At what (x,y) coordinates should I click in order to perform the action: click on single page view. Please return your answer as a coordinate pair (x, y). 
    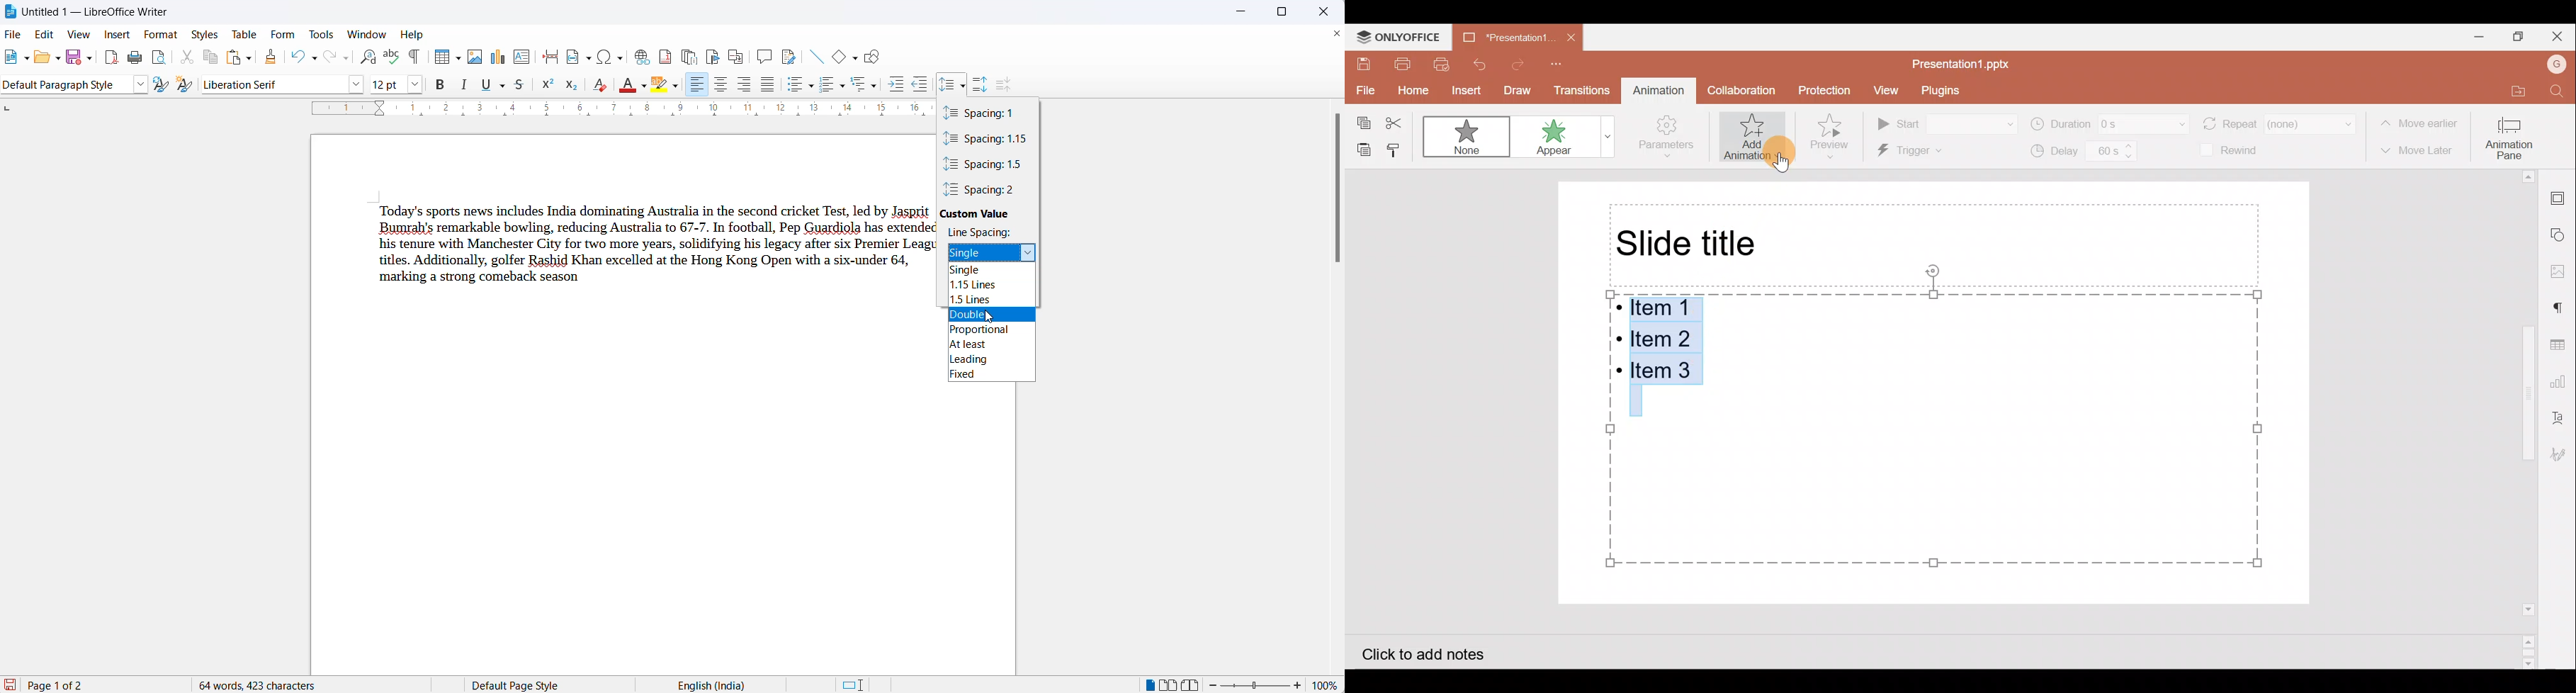
    Looking at the image, I should click on (1147, 684).